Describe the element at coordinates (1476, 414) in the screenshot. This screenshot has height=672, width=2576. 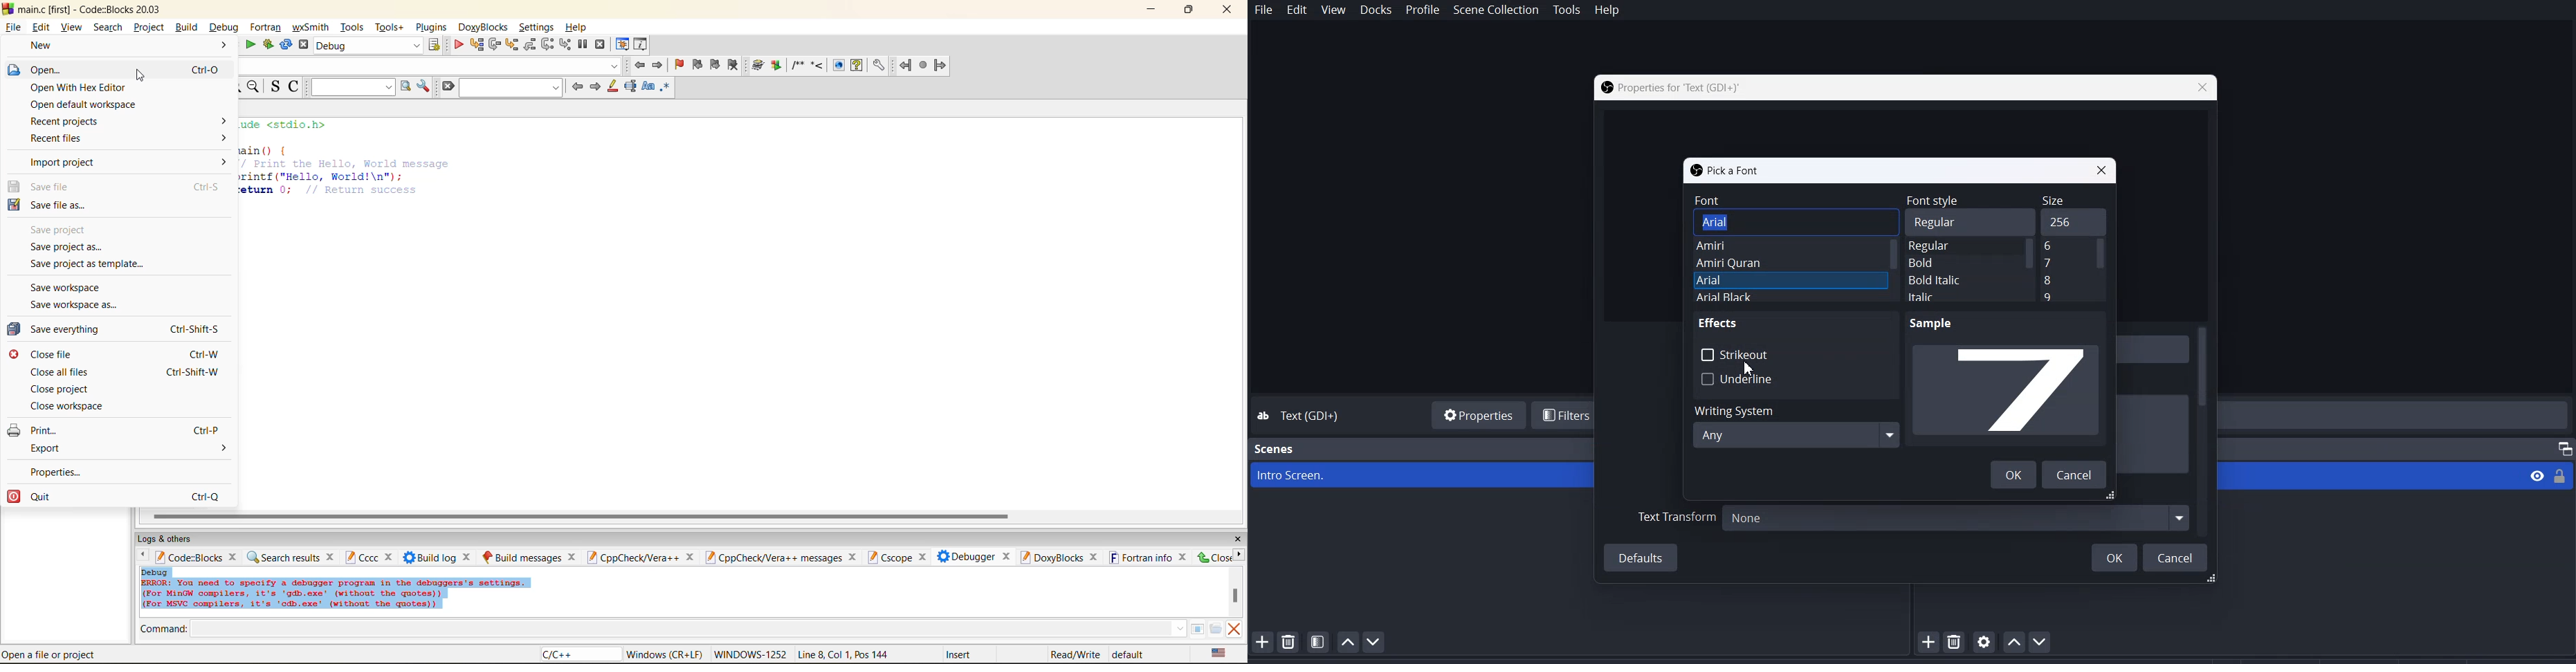
I see `Properties` at that location.